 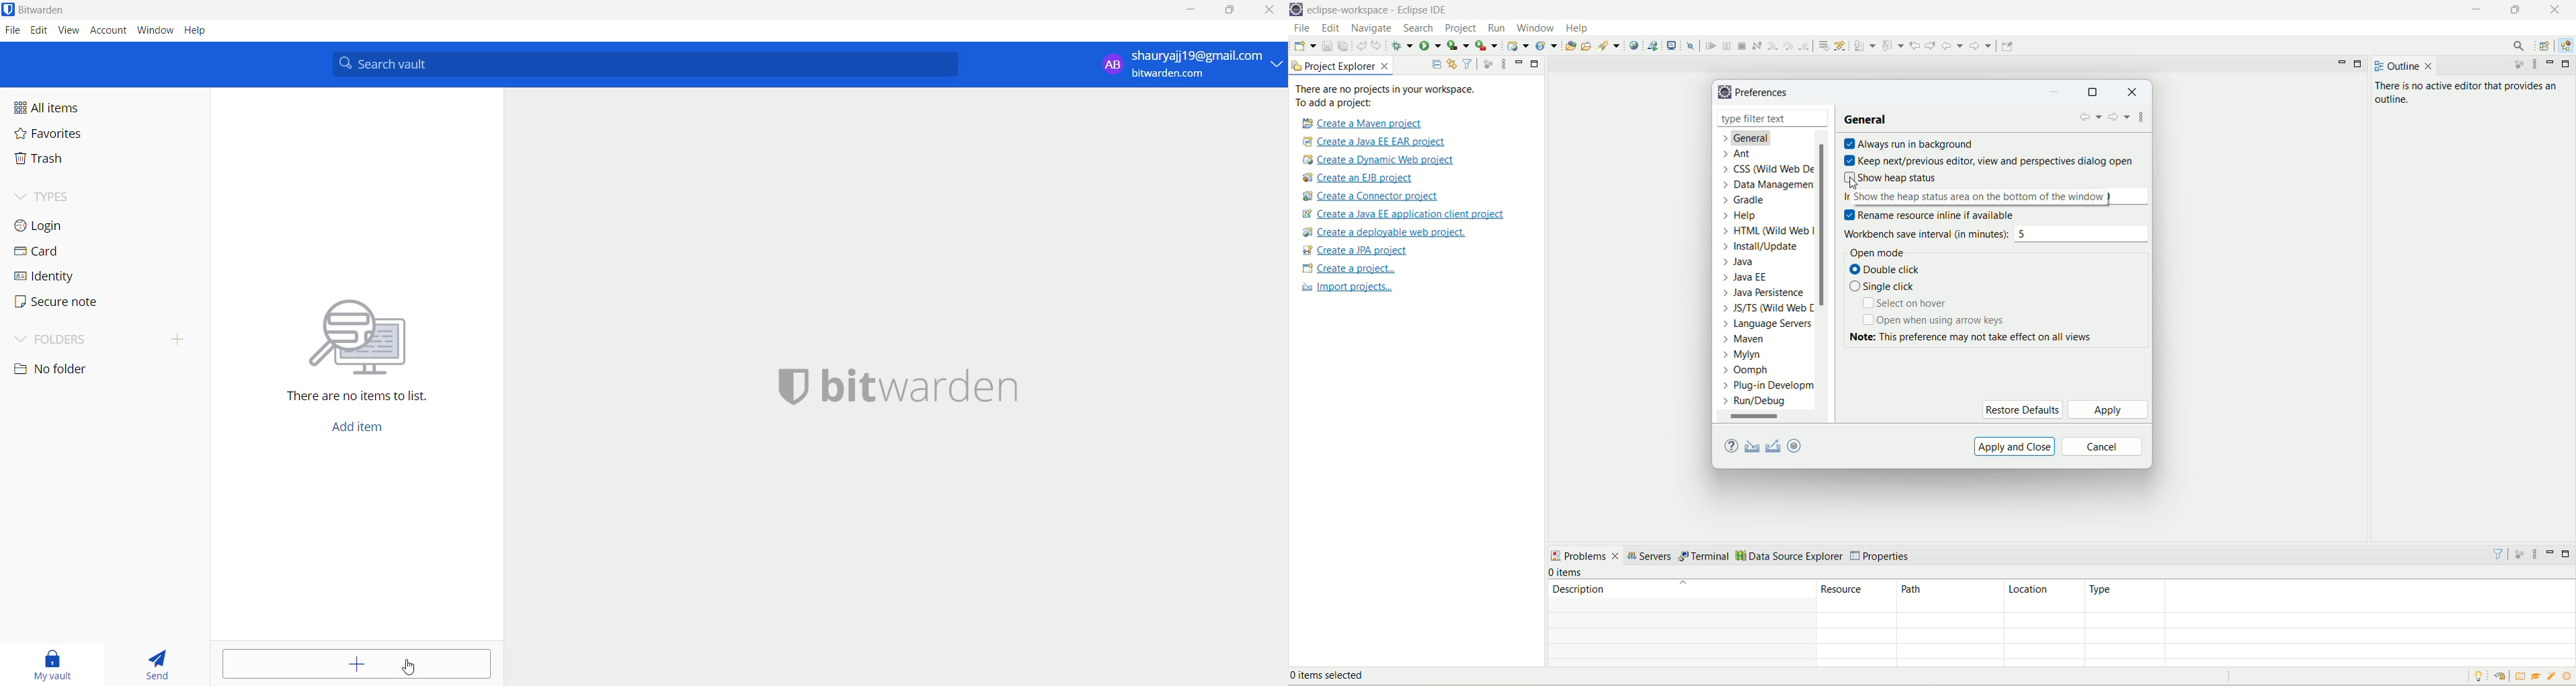 What do you see at coordinates (1820, 117) in the screenshot?
I see `close` at bounding box center [1820, 117].